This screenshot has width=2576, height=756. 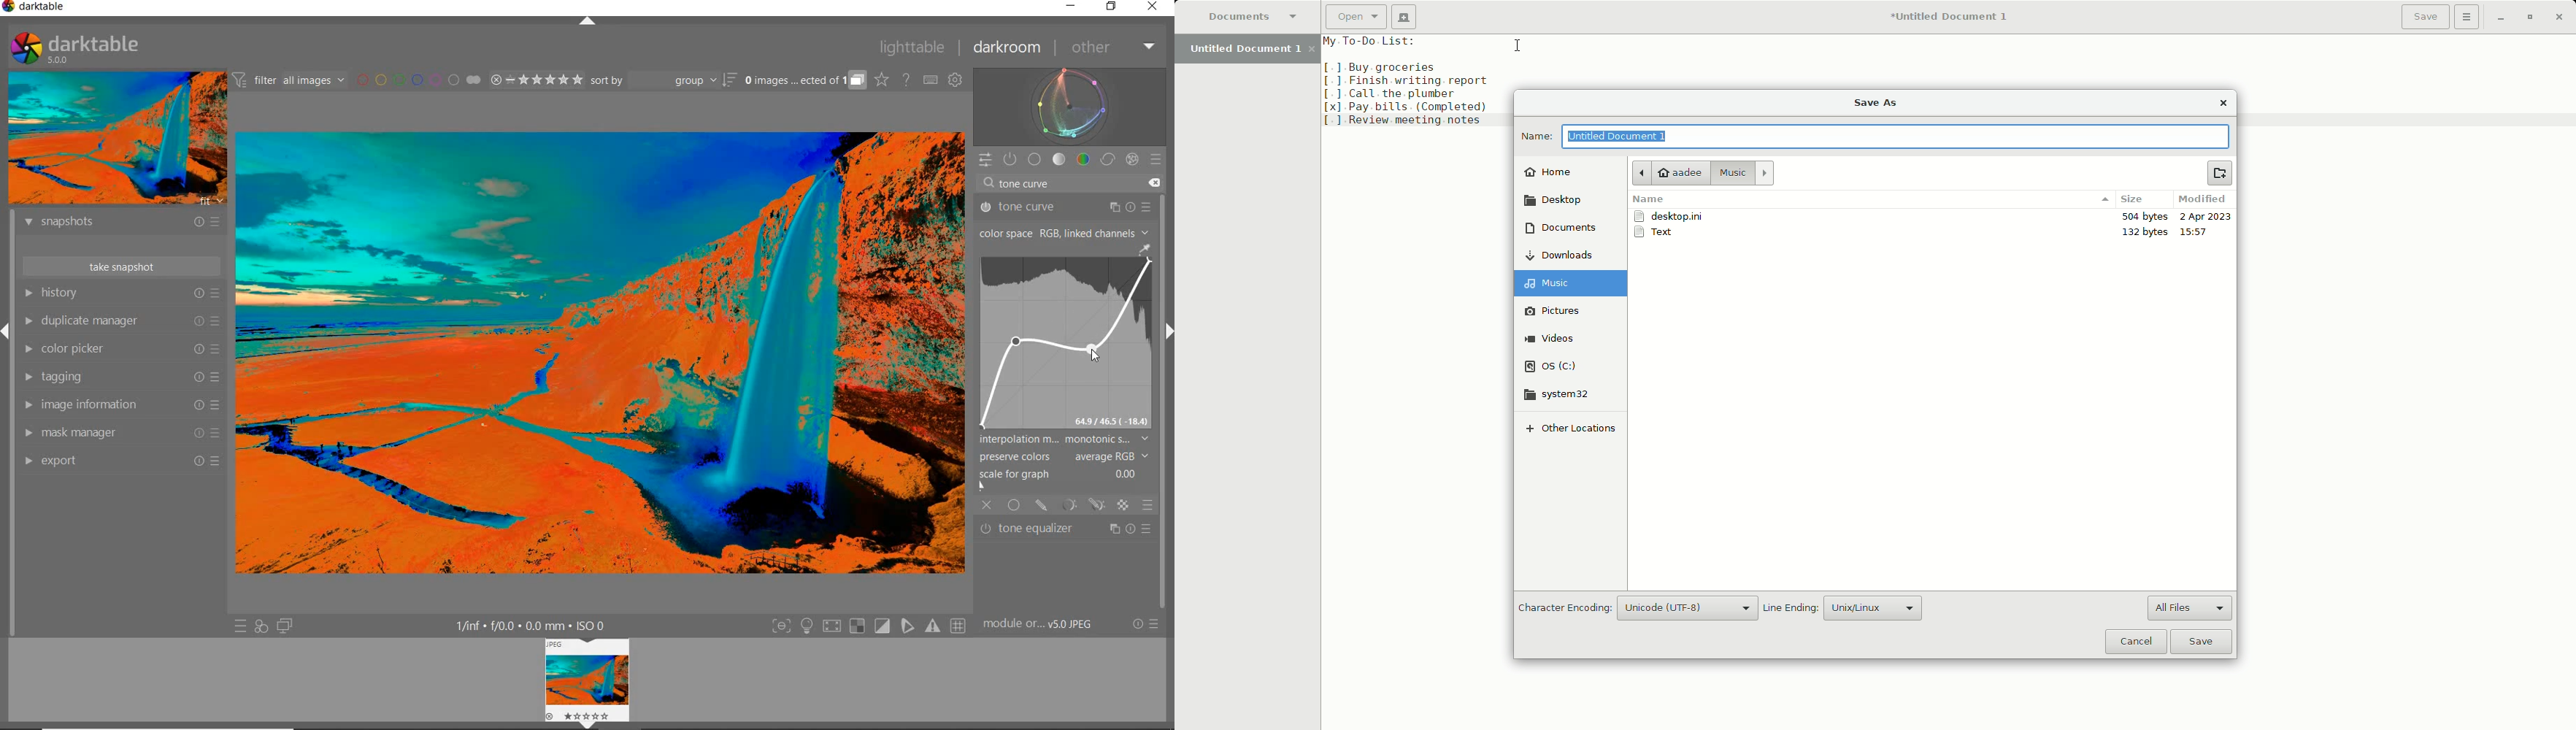 I want to click on Restore, so click(x=2528, y=17).